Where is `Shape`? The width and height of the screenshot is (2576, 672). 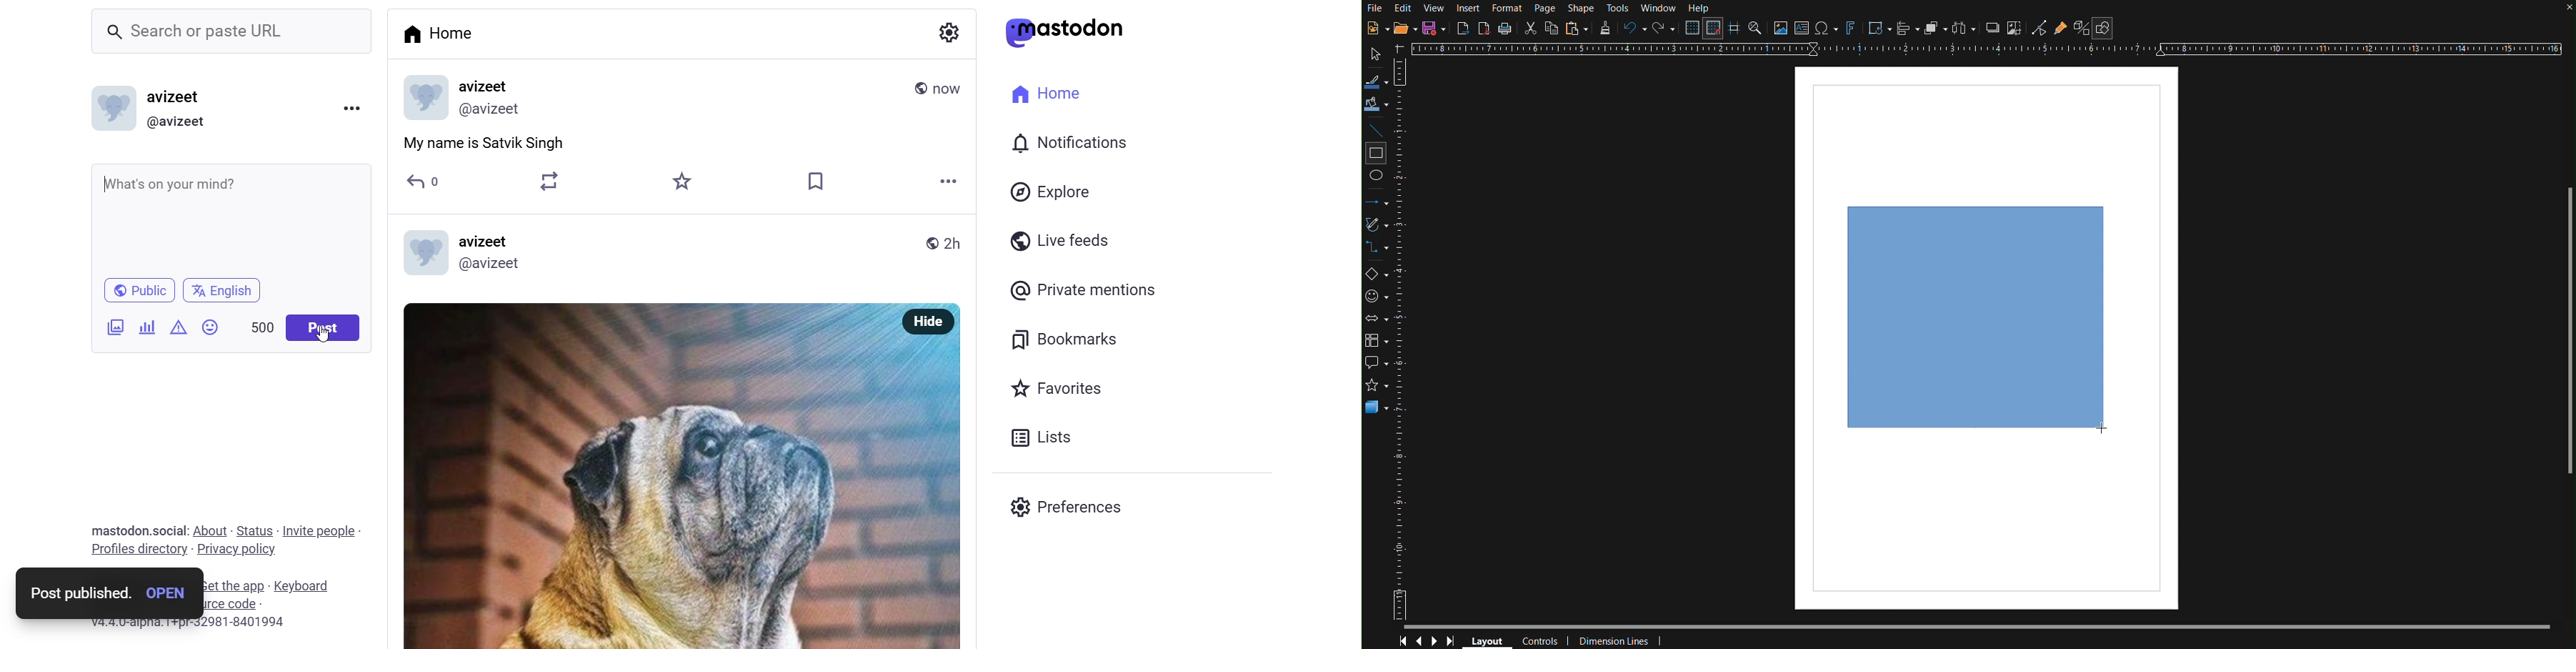
Shape is located at coordinates (1582, 9).